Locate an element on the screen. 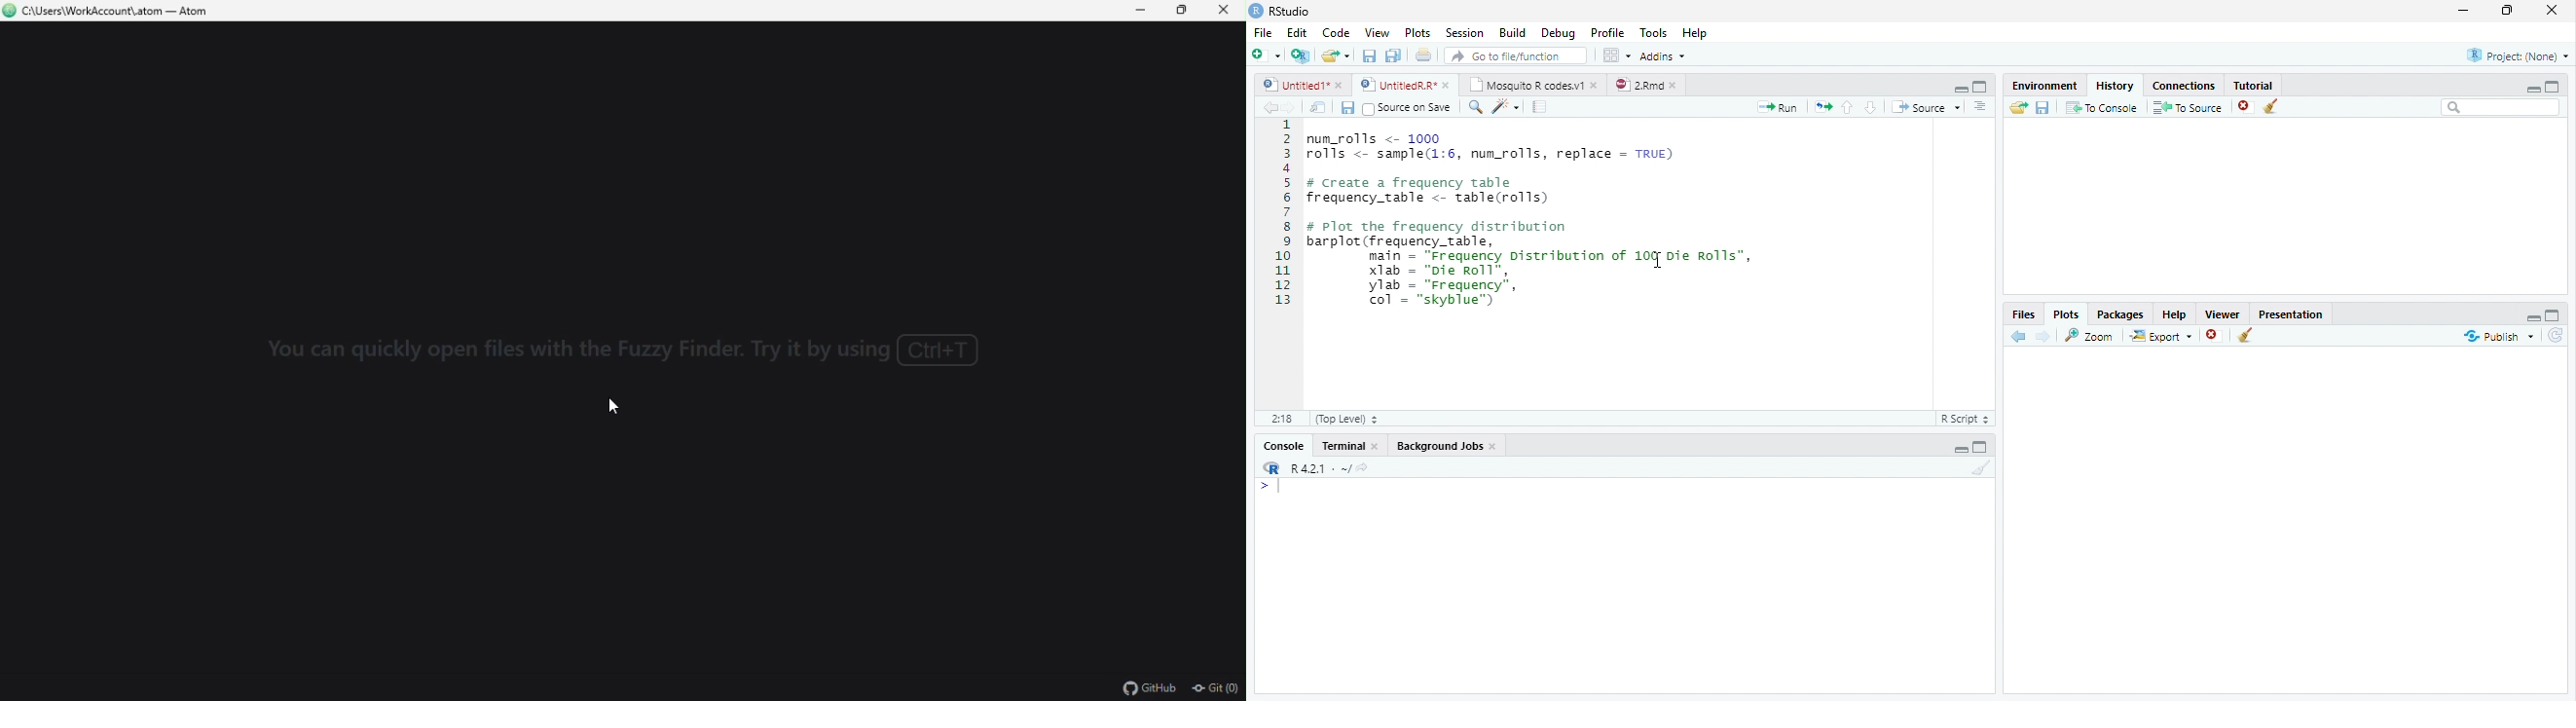  Viewer is located at coordinates (2222, 313).